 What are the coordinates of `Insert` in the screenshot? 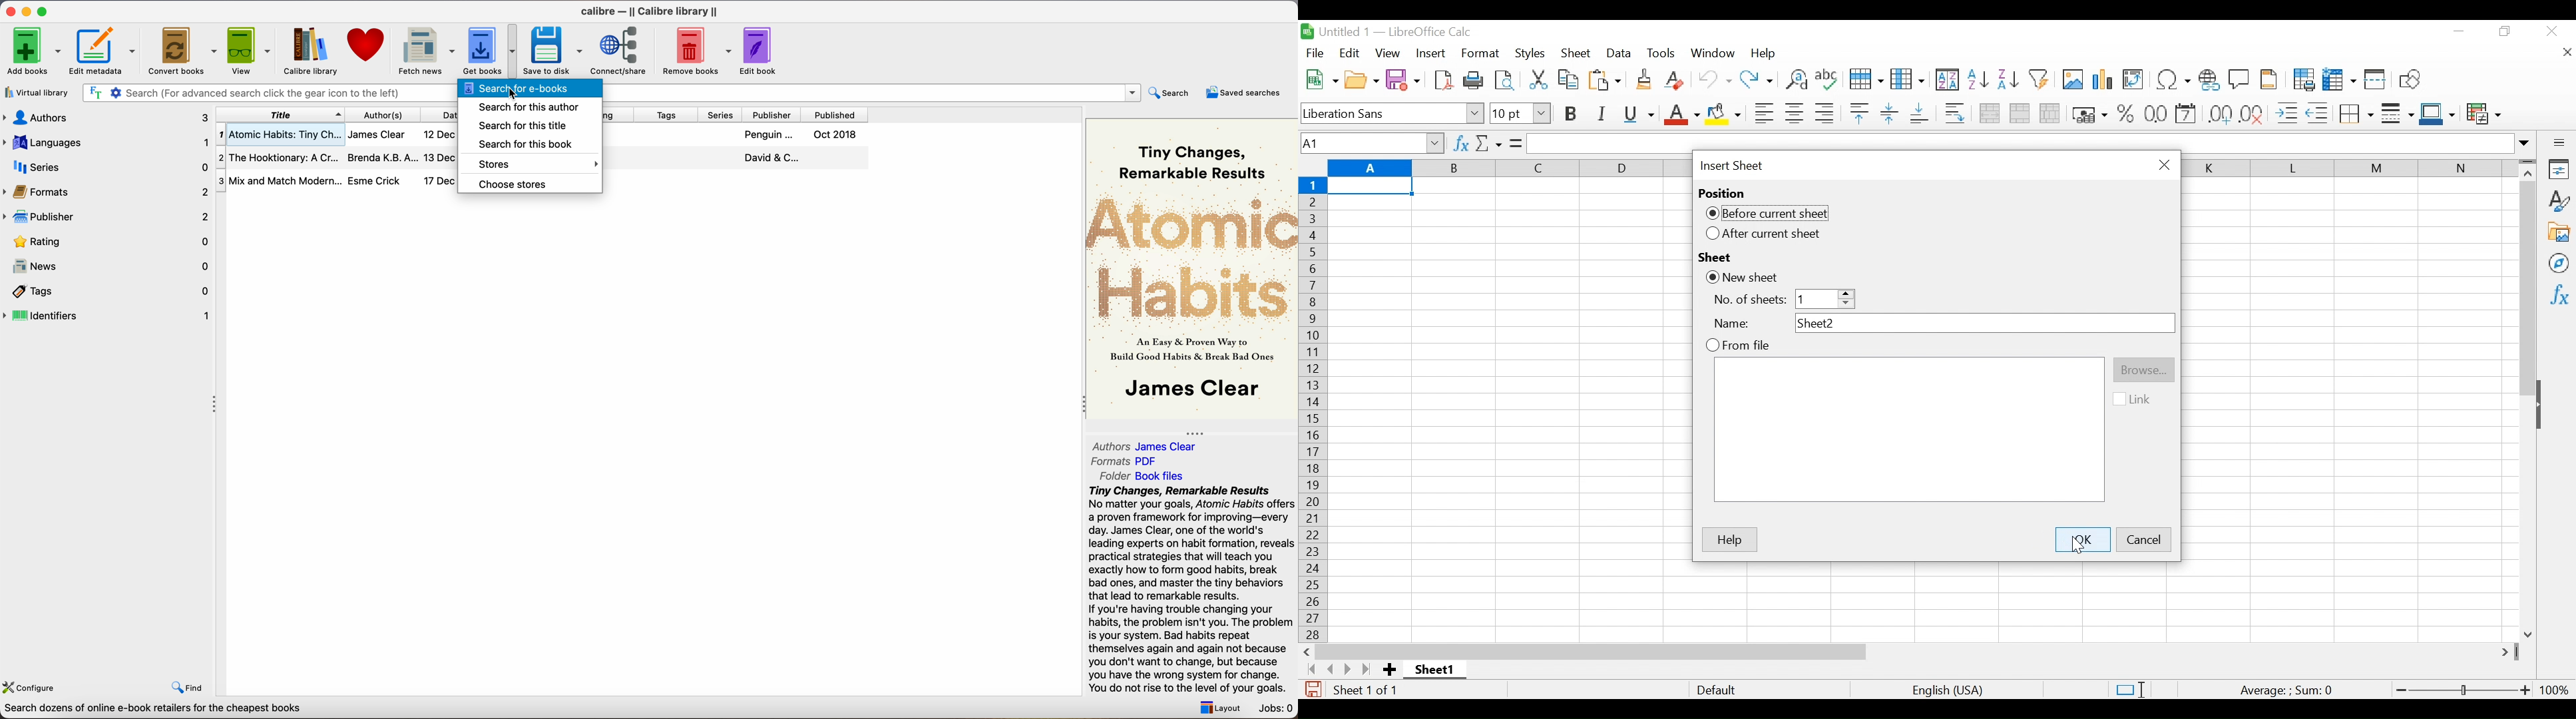 It's located at (1431, 53).